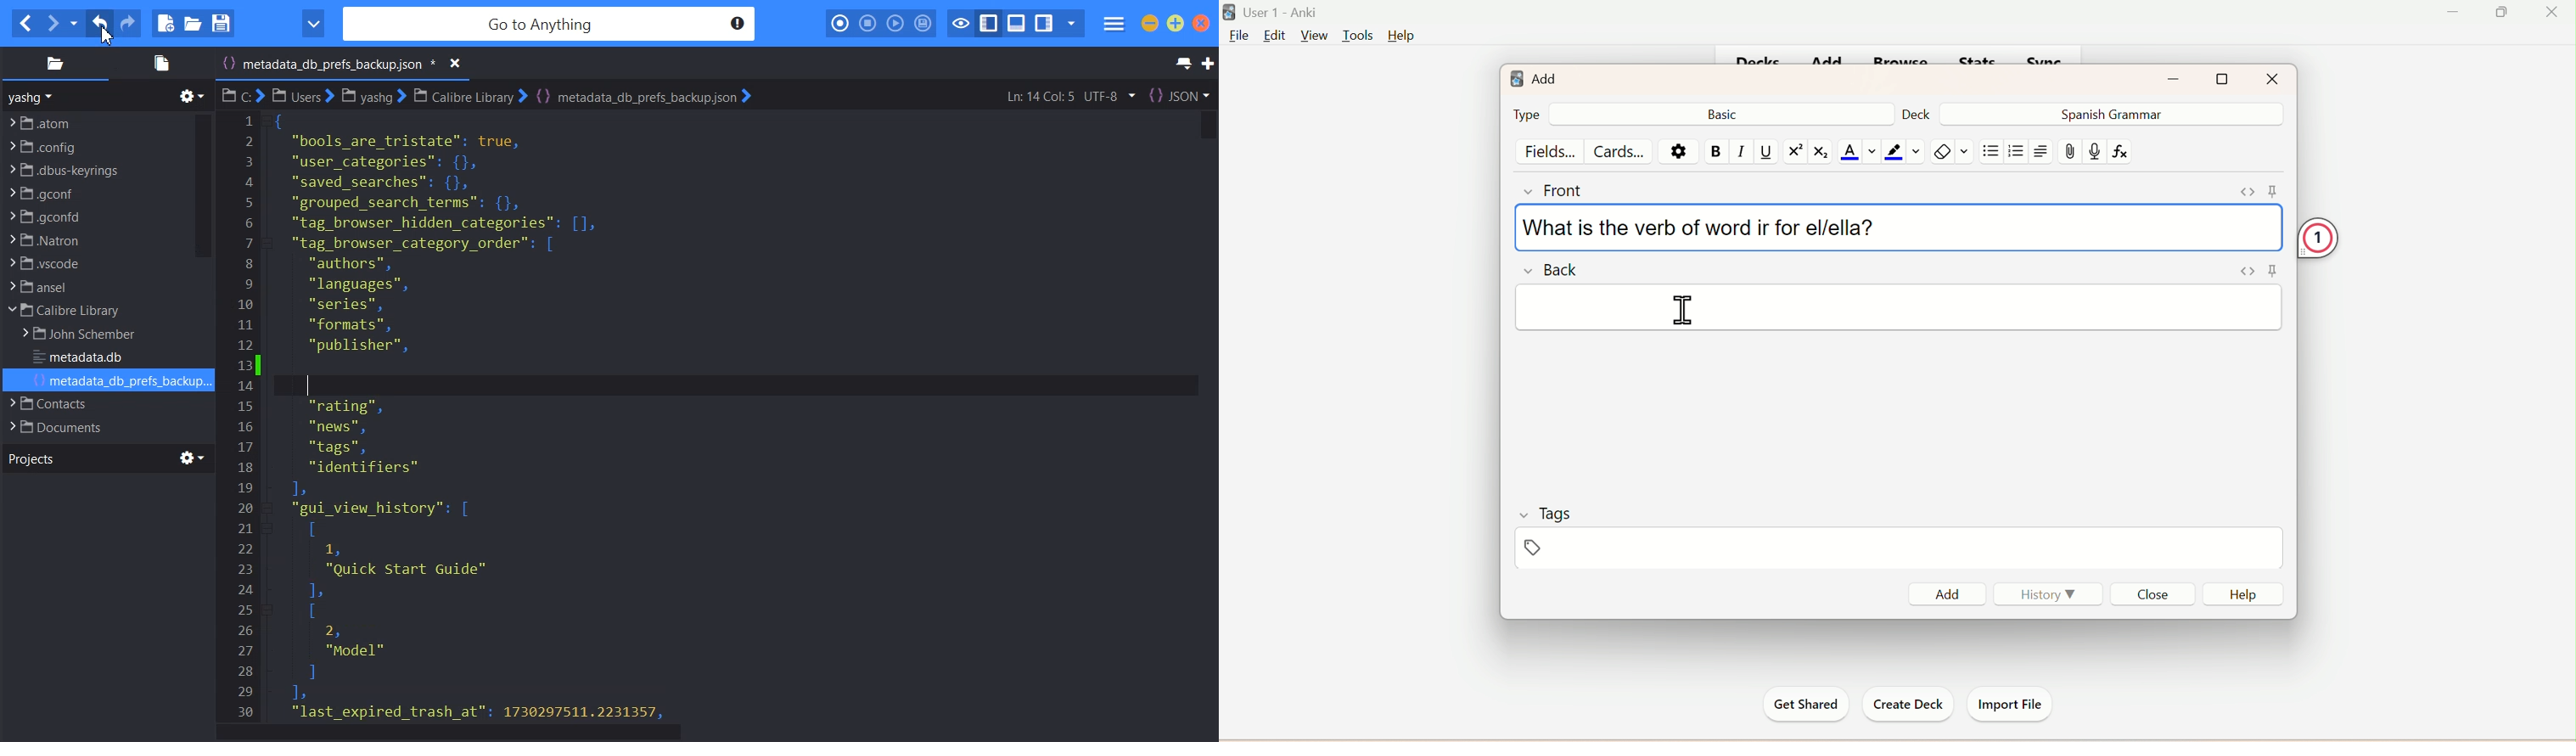 Image resolution: width=2576 pixels, height=756 pixels. What do you see at coordinates (1525, 114) in the screenshot?
I see `Type` at bounding box center [1525, 114].